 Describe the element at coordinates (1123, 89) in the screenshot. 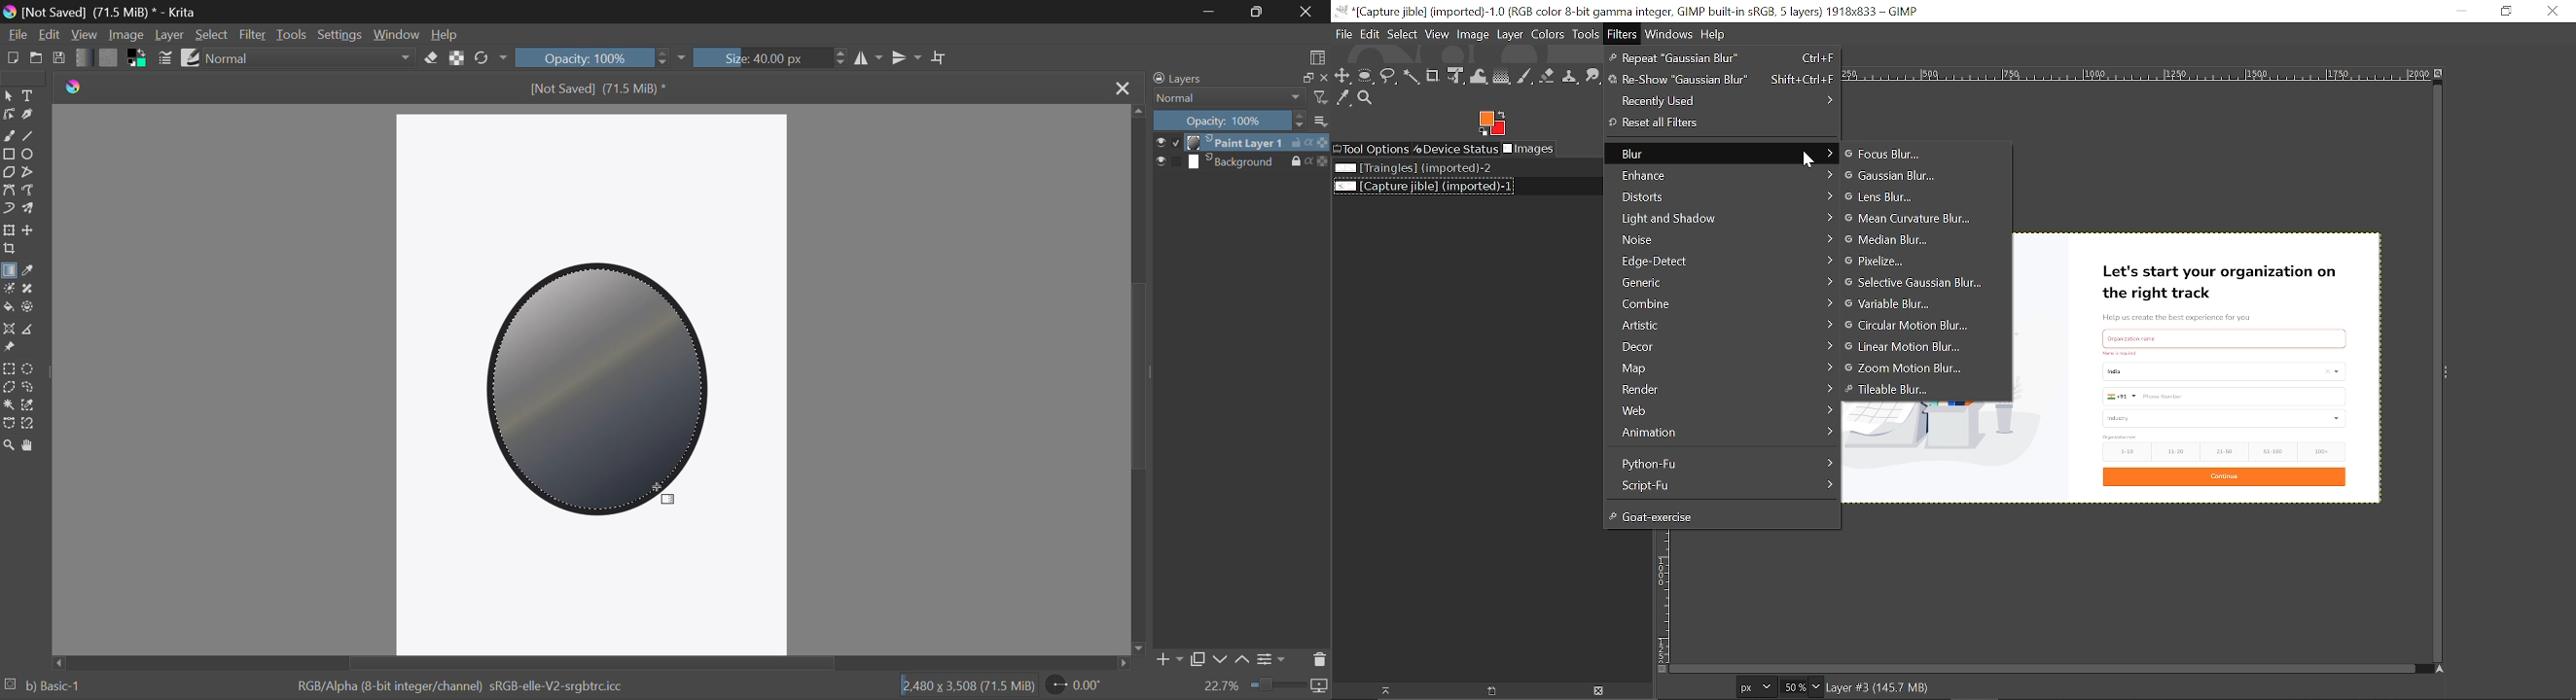

I see `Close` at that location.